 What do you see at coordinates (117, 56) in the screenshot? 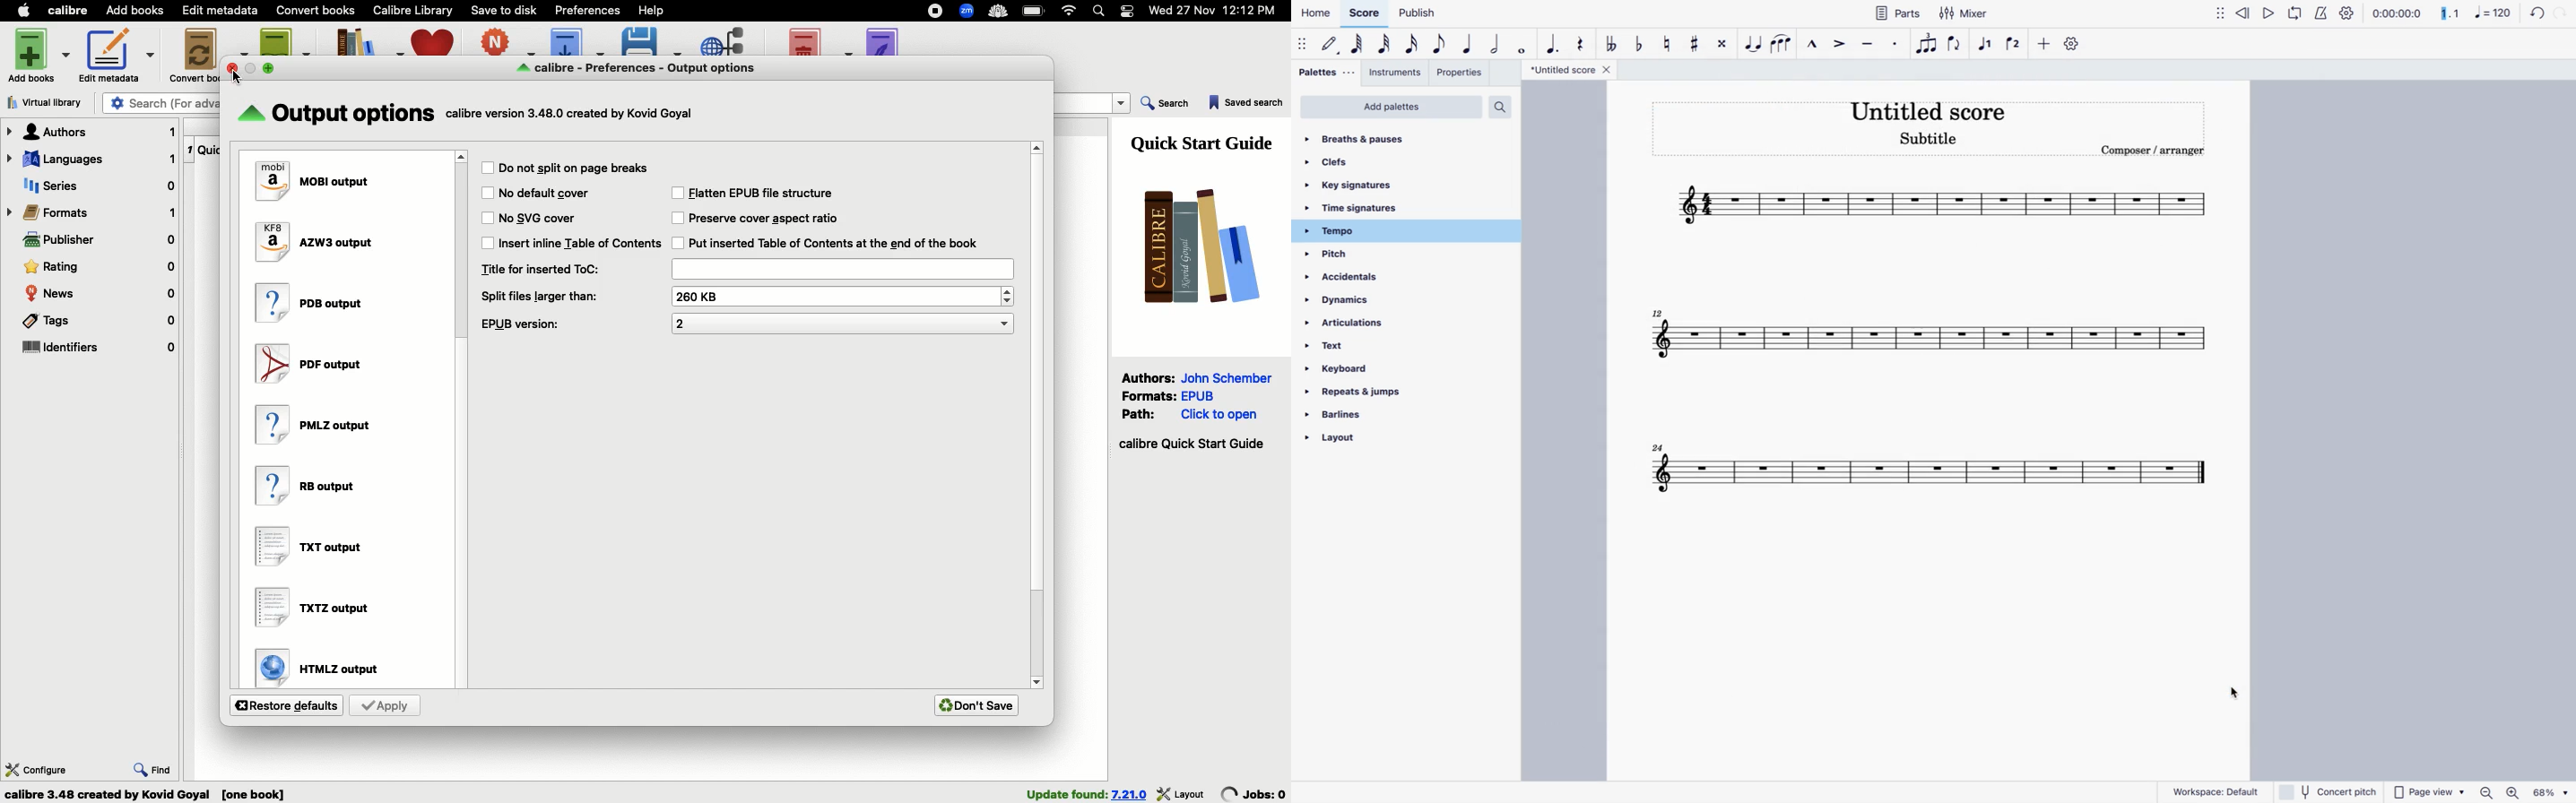
I see `Edit metadata` at bounding box center [117, 56].